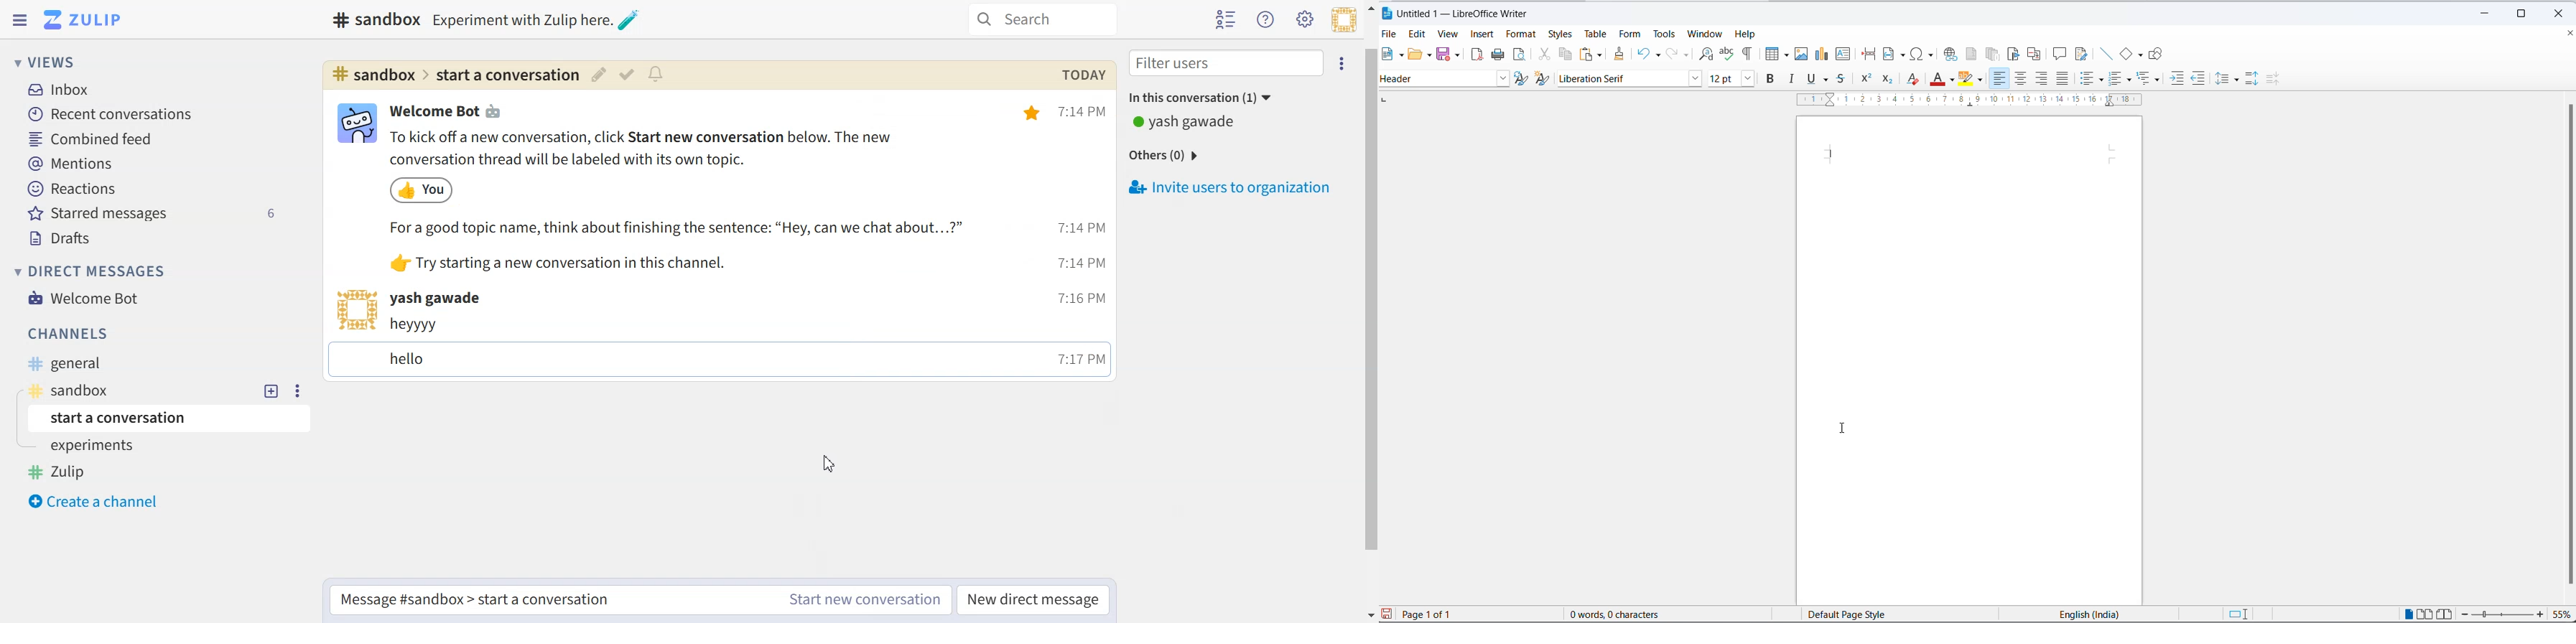  What do you see at coordinates (1629, 614) in the screenshot?
I see `0 words, 0 characters` at bounding box center [1629, 614].